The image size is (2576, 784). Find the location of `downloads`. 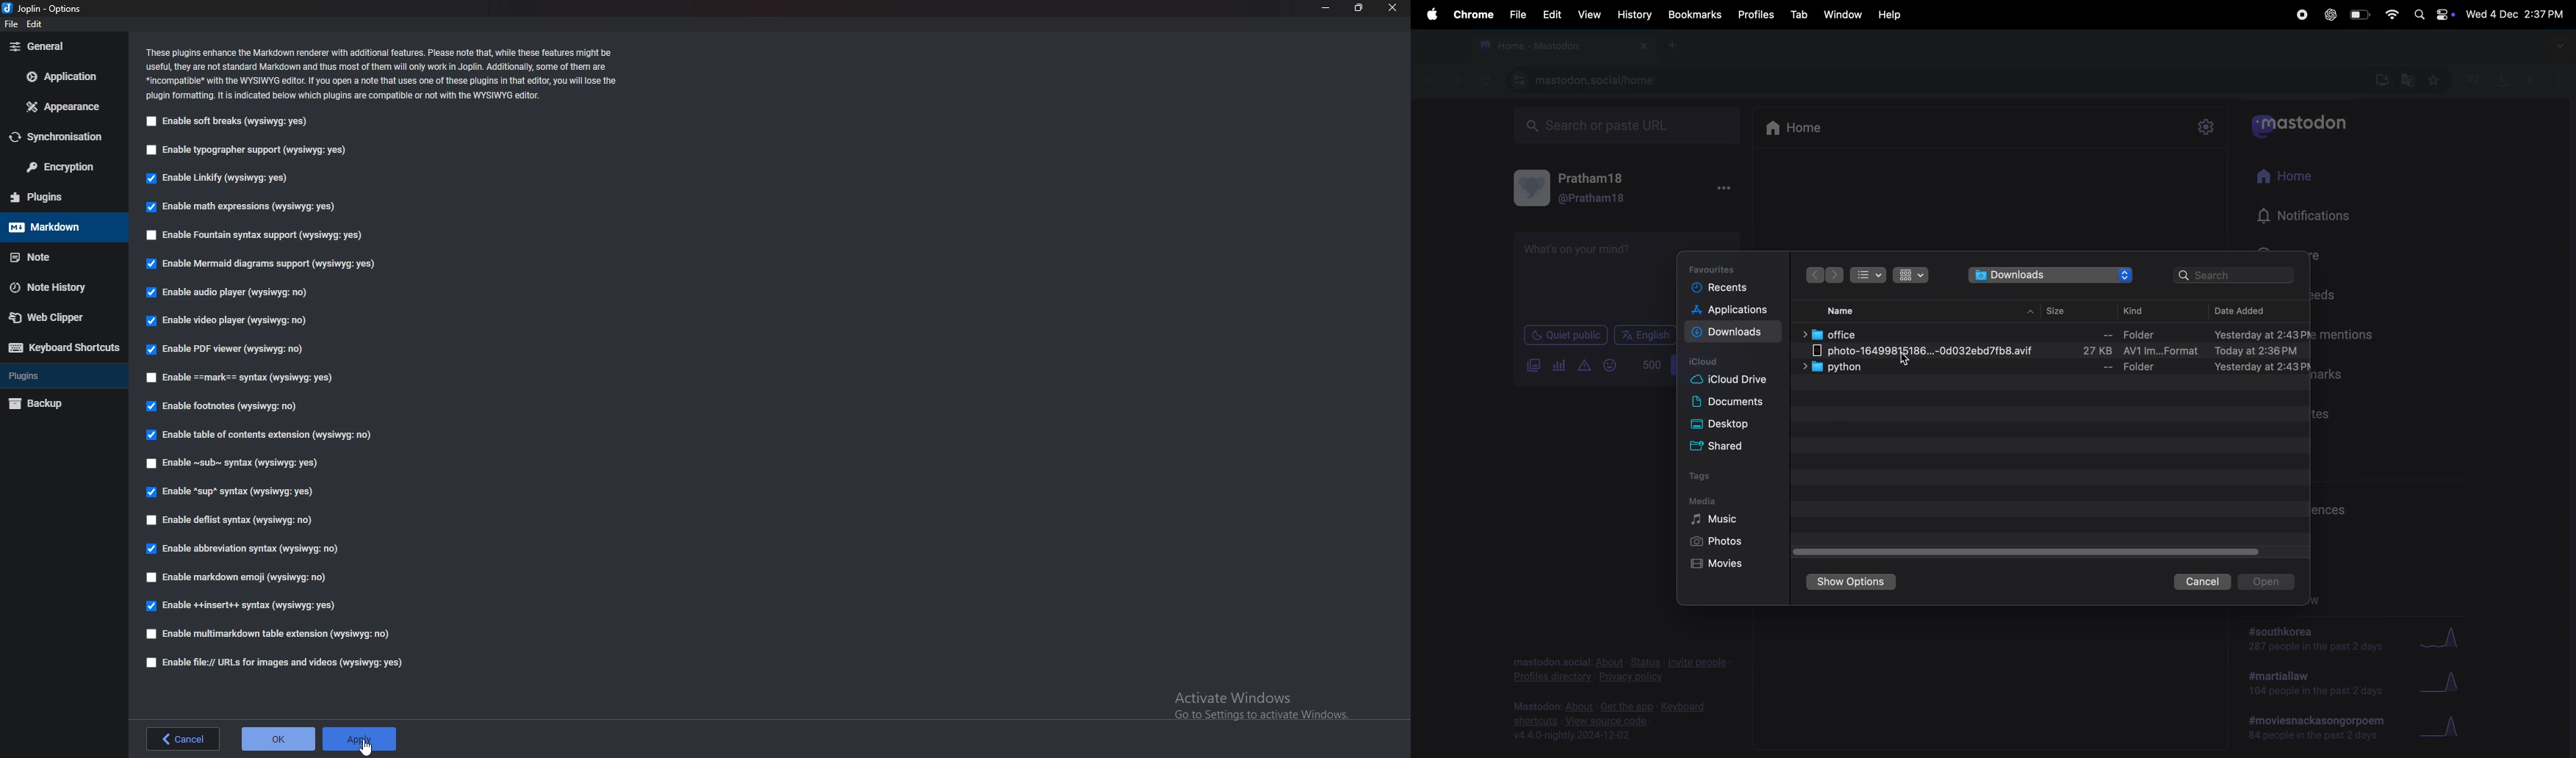

downloads is located at coordinates (2052, 276).